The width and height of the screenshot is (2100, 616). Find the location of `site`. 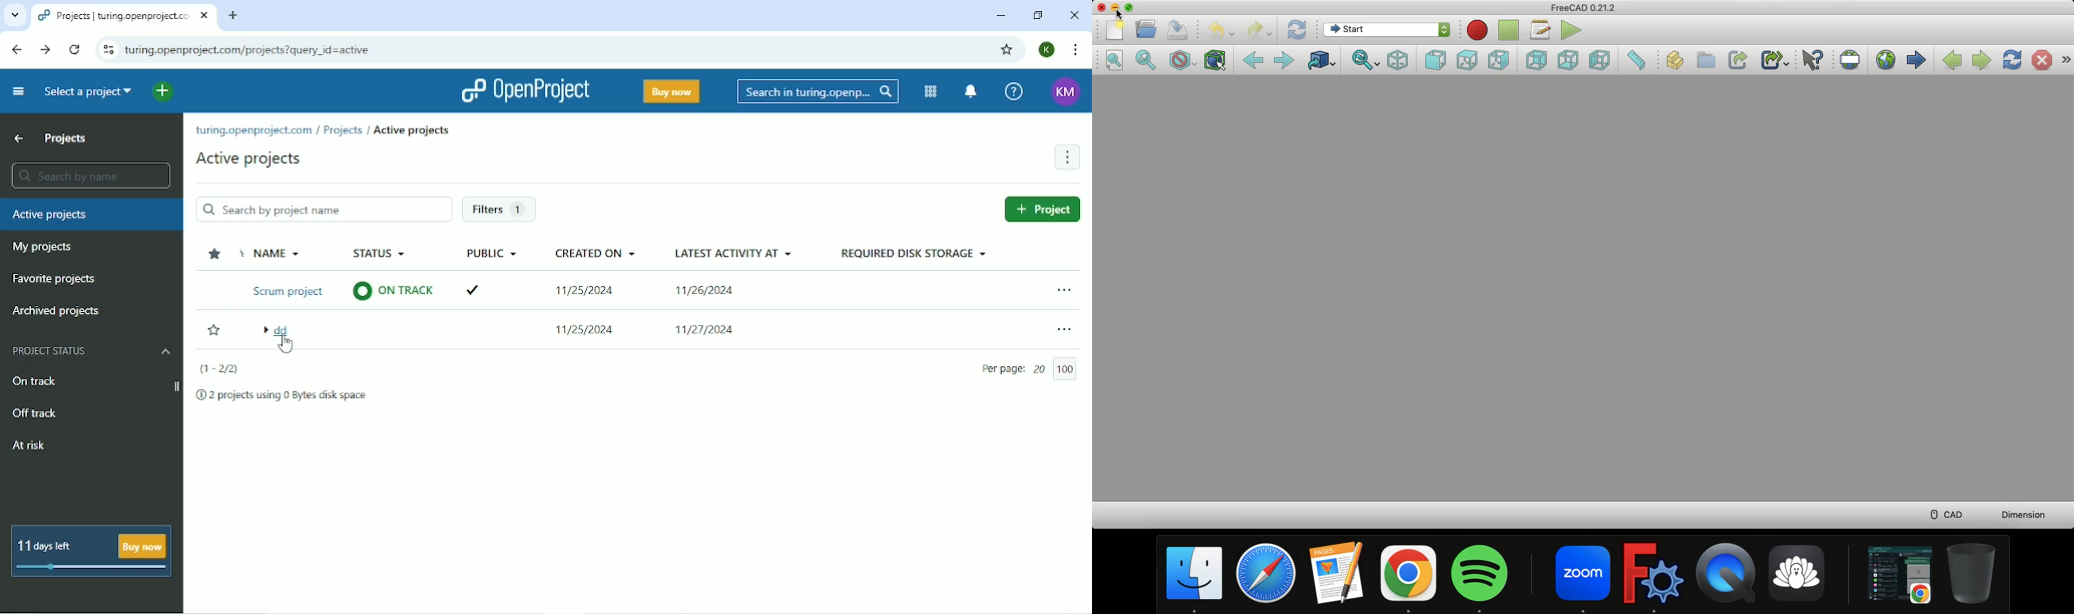

site is located at coordinates (246, 49).